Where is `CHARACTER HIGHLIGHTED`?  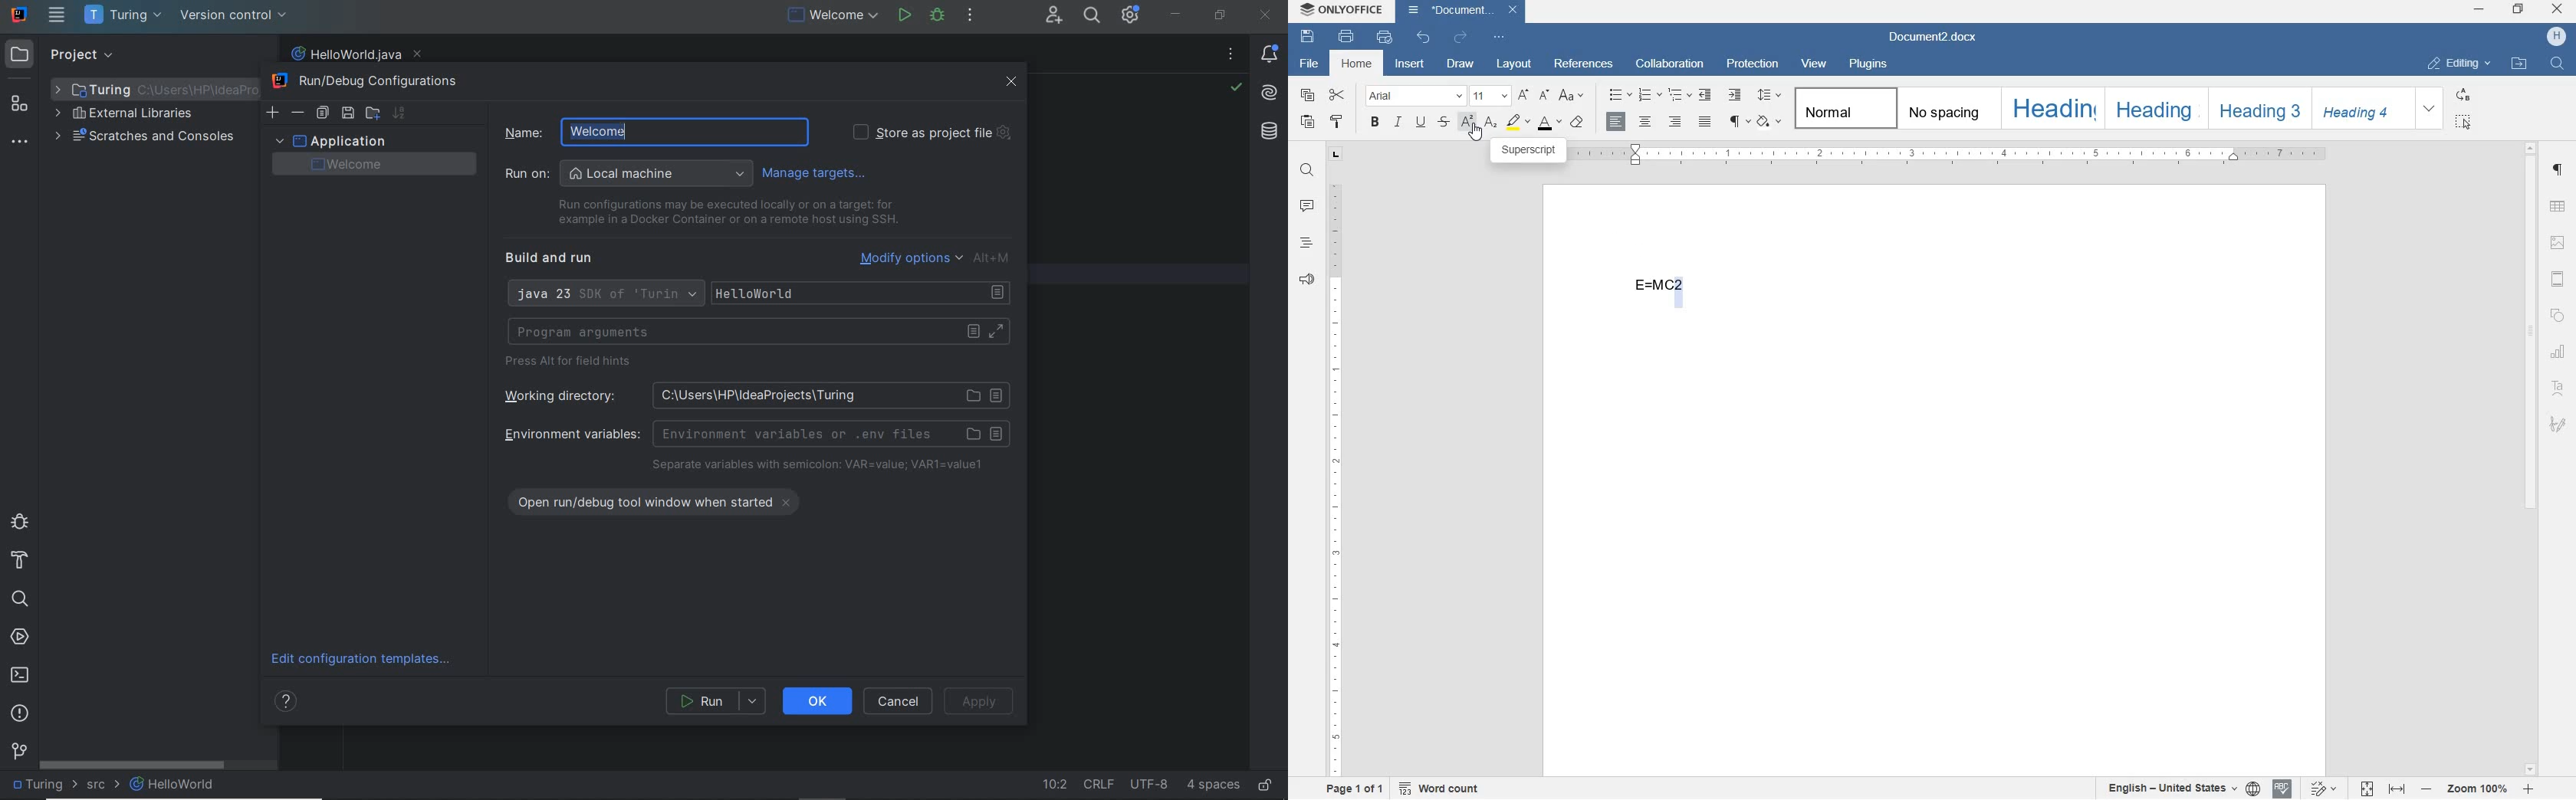
CHARACTER HIGHLIGHTED is located at coordinates (1681, 290).